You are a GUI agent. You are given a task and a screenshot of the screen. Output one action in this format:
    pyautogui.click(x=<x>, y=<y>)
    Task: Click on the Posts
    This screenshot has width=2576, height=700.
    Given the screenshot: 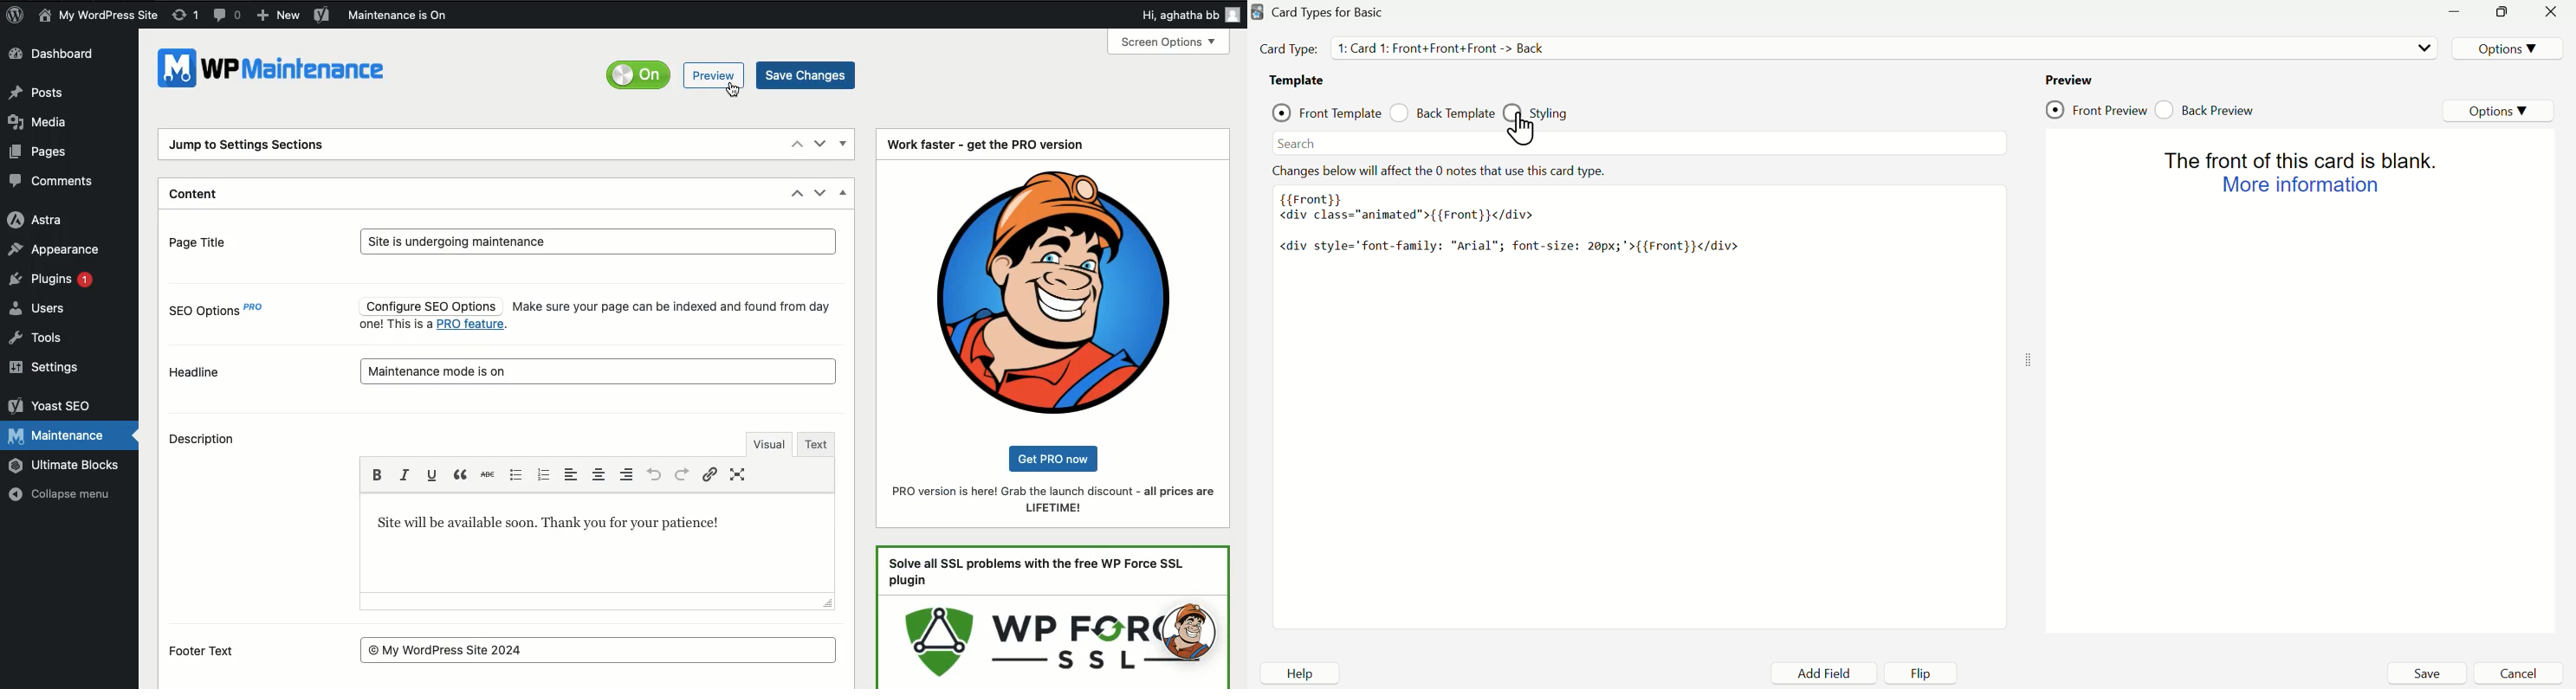 What is the action you would take?
    pyautogui.click(x=36, y=91)
    